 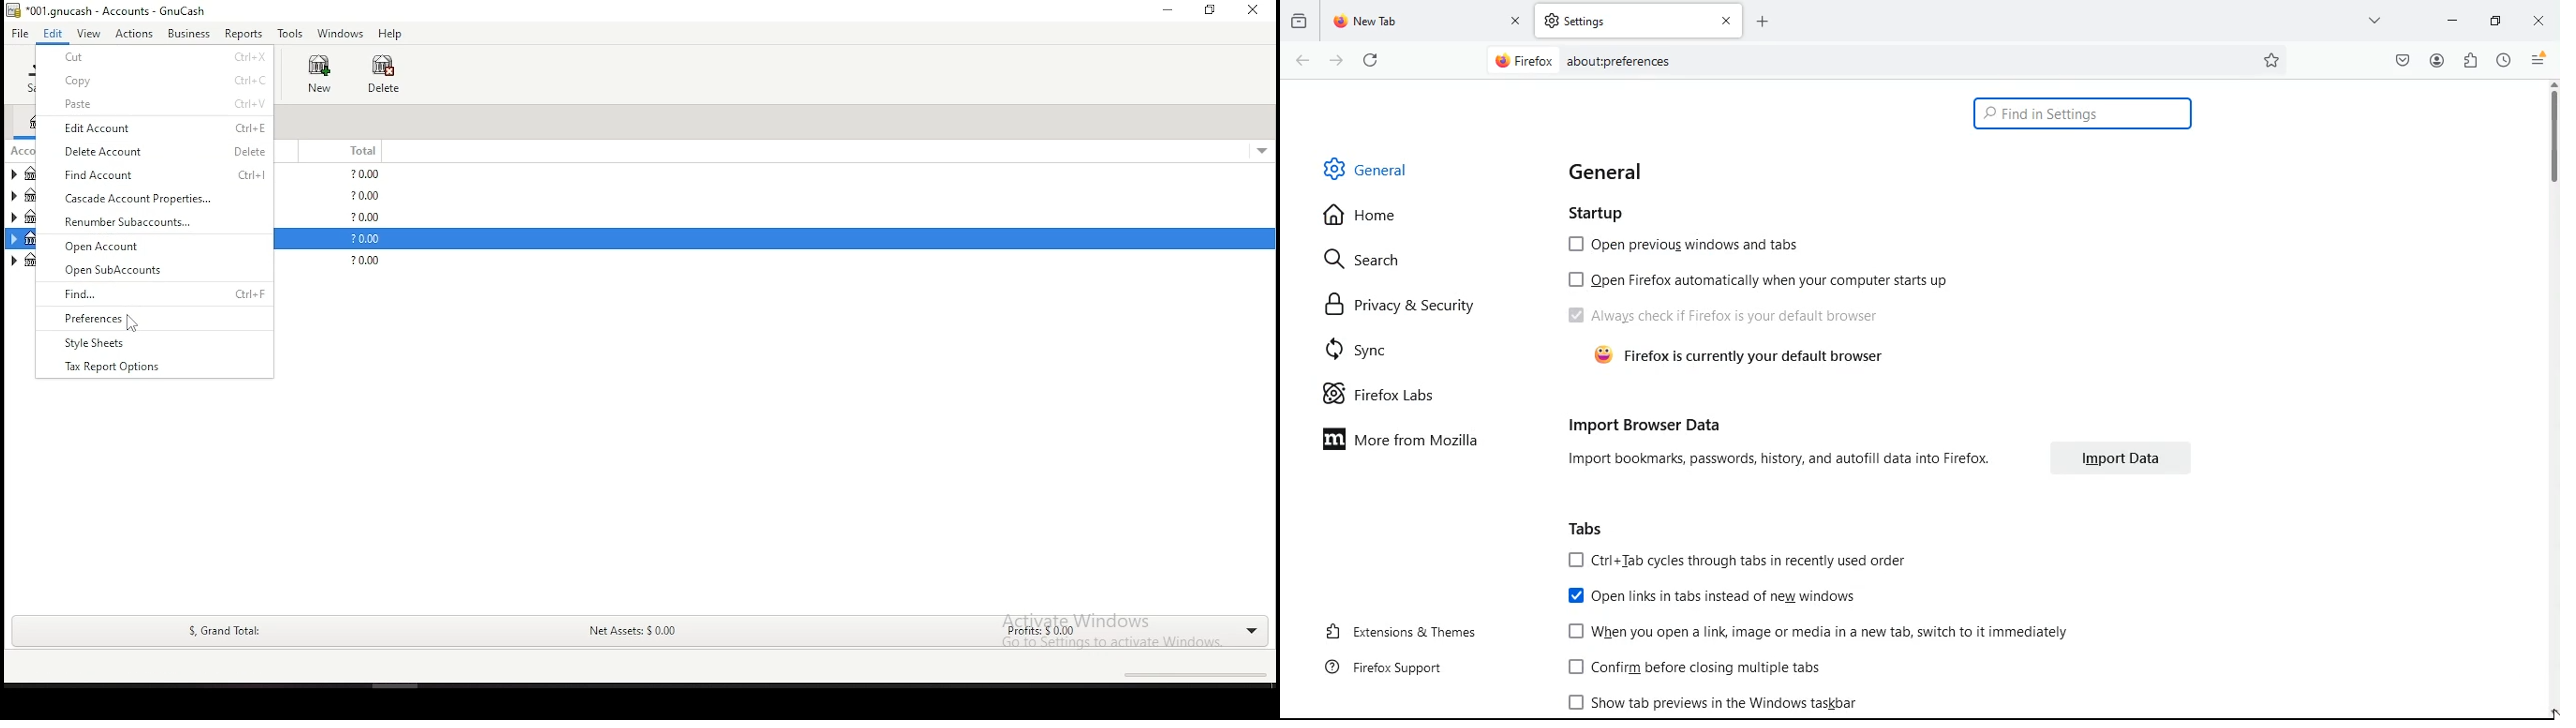 What do you see at coordinates (1397, 632) in the screenshot?
I see `extensions & themes` at bounding box center [1397, 632].